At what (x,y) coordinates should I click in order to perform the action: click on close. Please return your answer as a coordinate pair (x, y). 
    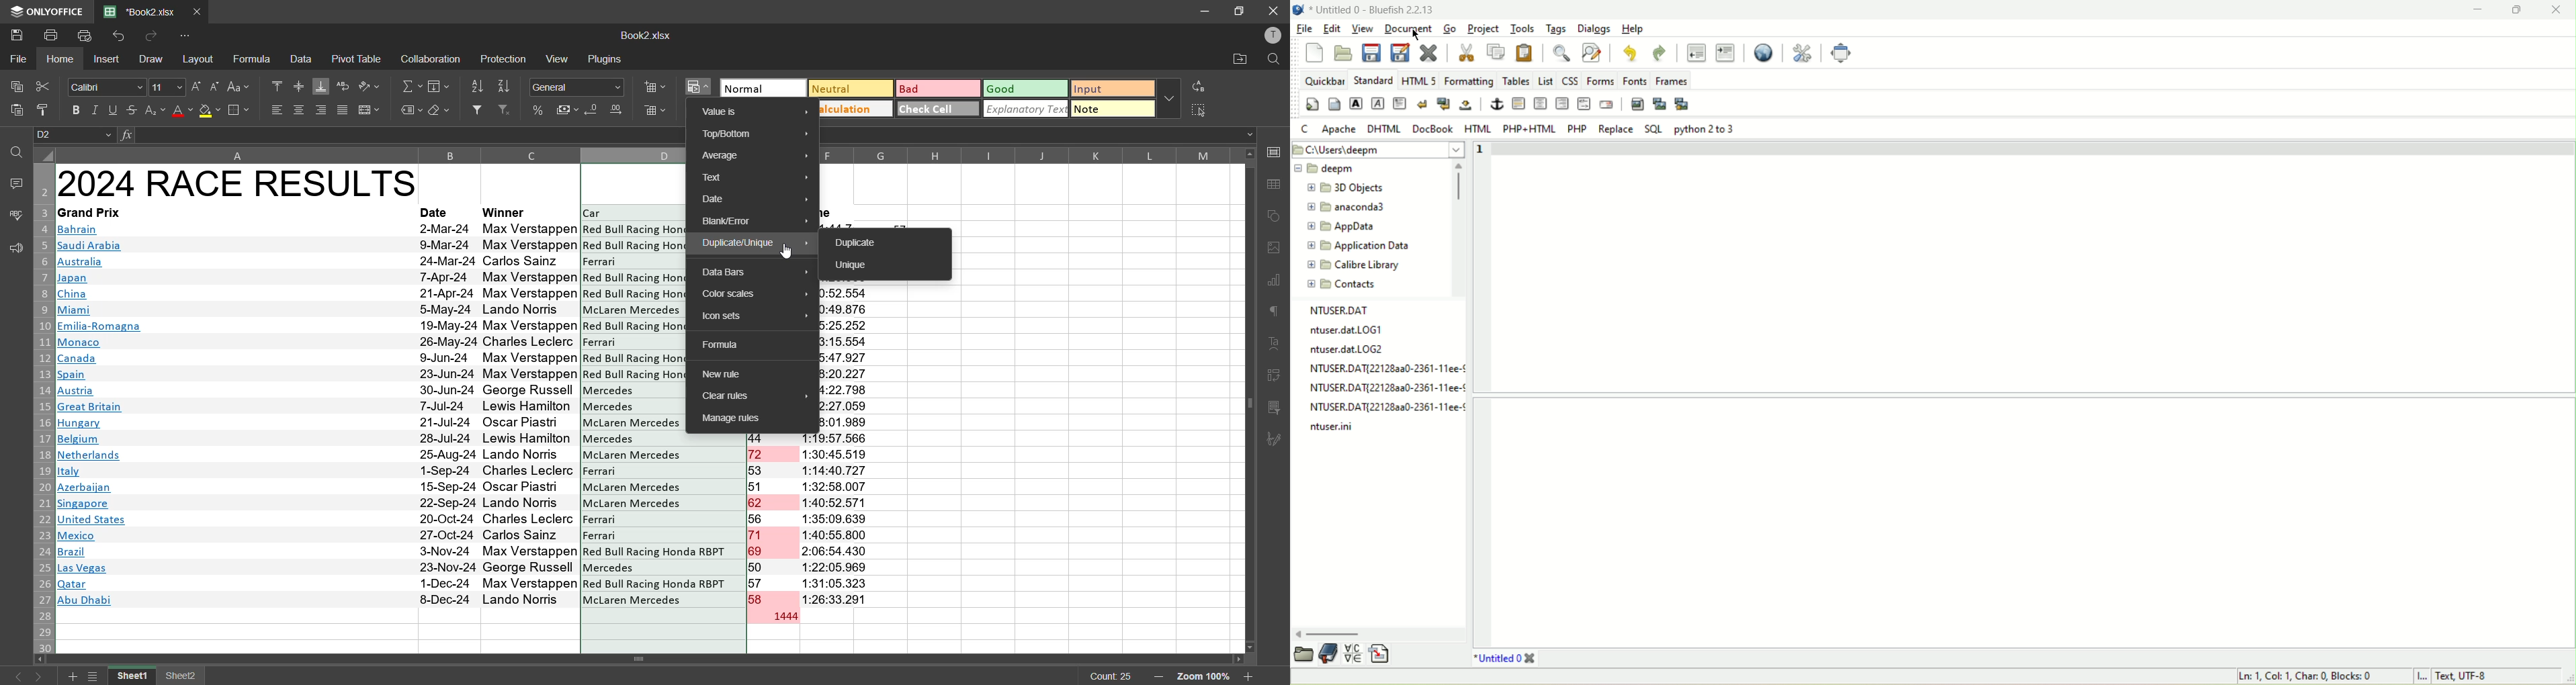
    Looking at the image, I should click on (1531, 658).